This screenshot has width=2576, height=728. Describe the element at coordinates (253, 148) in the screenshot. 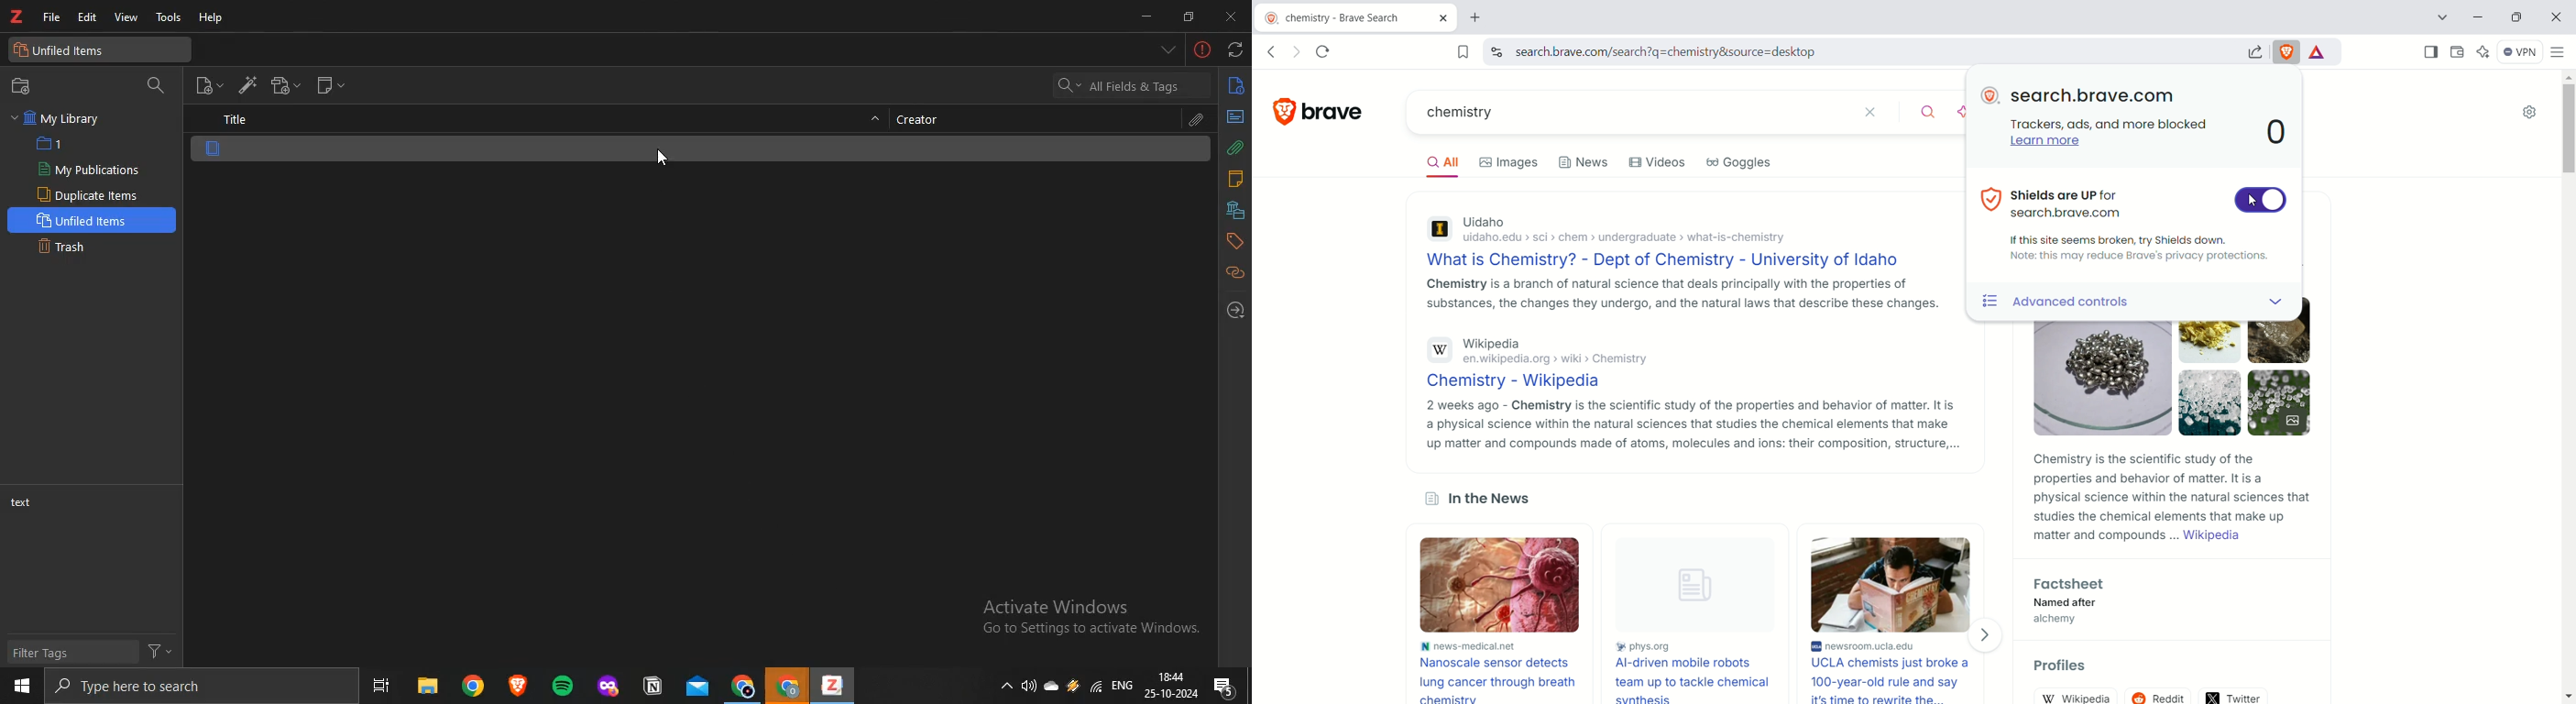

I see `file` at that location.